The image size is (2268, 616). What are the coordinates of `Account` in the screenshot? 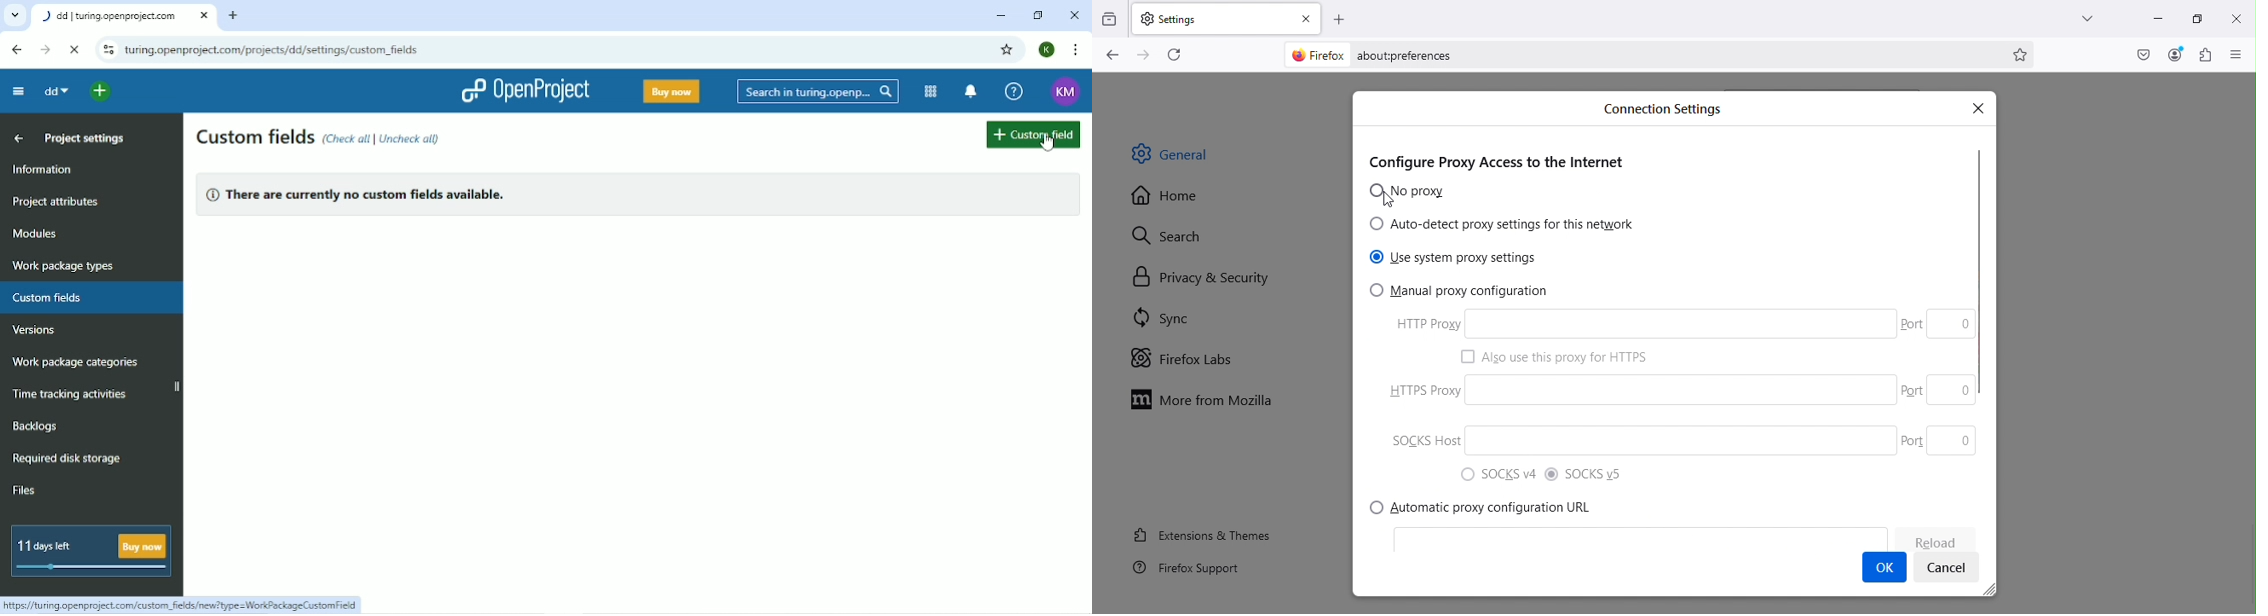 It's located at (1063, 90).